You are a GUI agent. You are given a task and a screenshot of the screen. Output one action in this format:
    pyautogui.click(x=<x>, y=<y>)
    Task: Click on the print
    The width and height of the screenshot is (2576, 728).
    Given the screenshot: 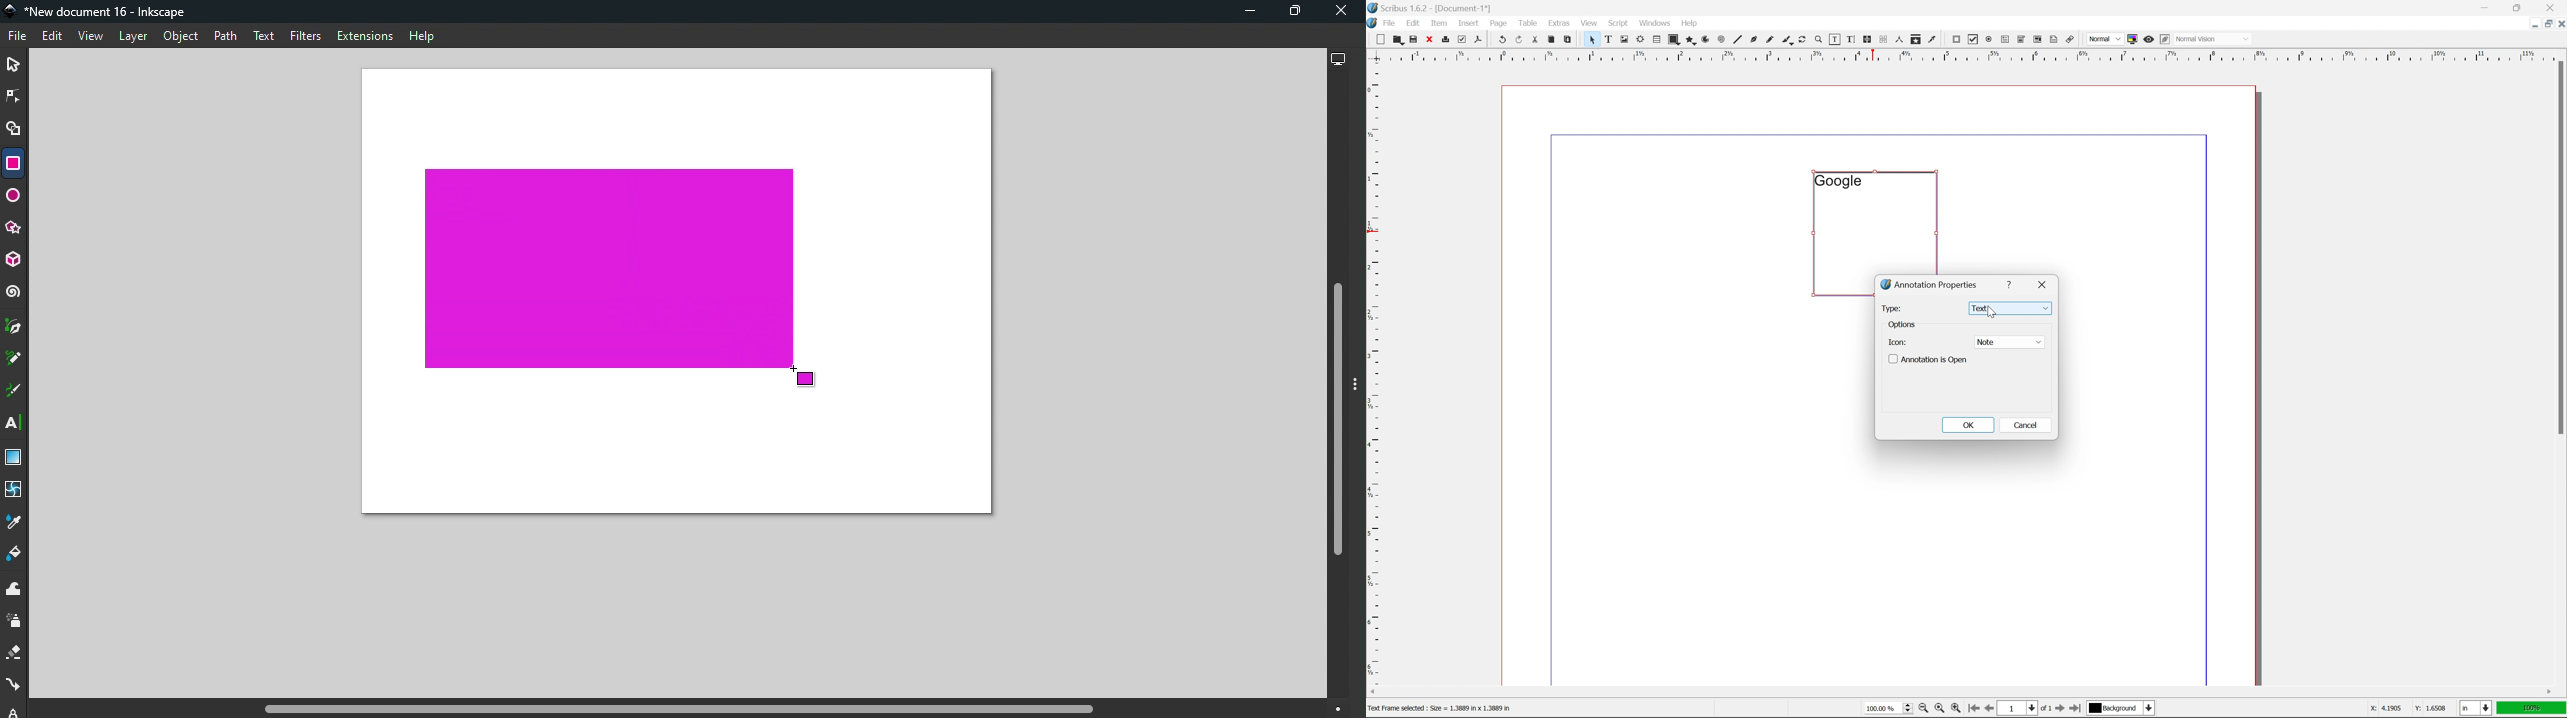 What is the action you would take?
    pyautogui.click(x=1445, y=40)
    